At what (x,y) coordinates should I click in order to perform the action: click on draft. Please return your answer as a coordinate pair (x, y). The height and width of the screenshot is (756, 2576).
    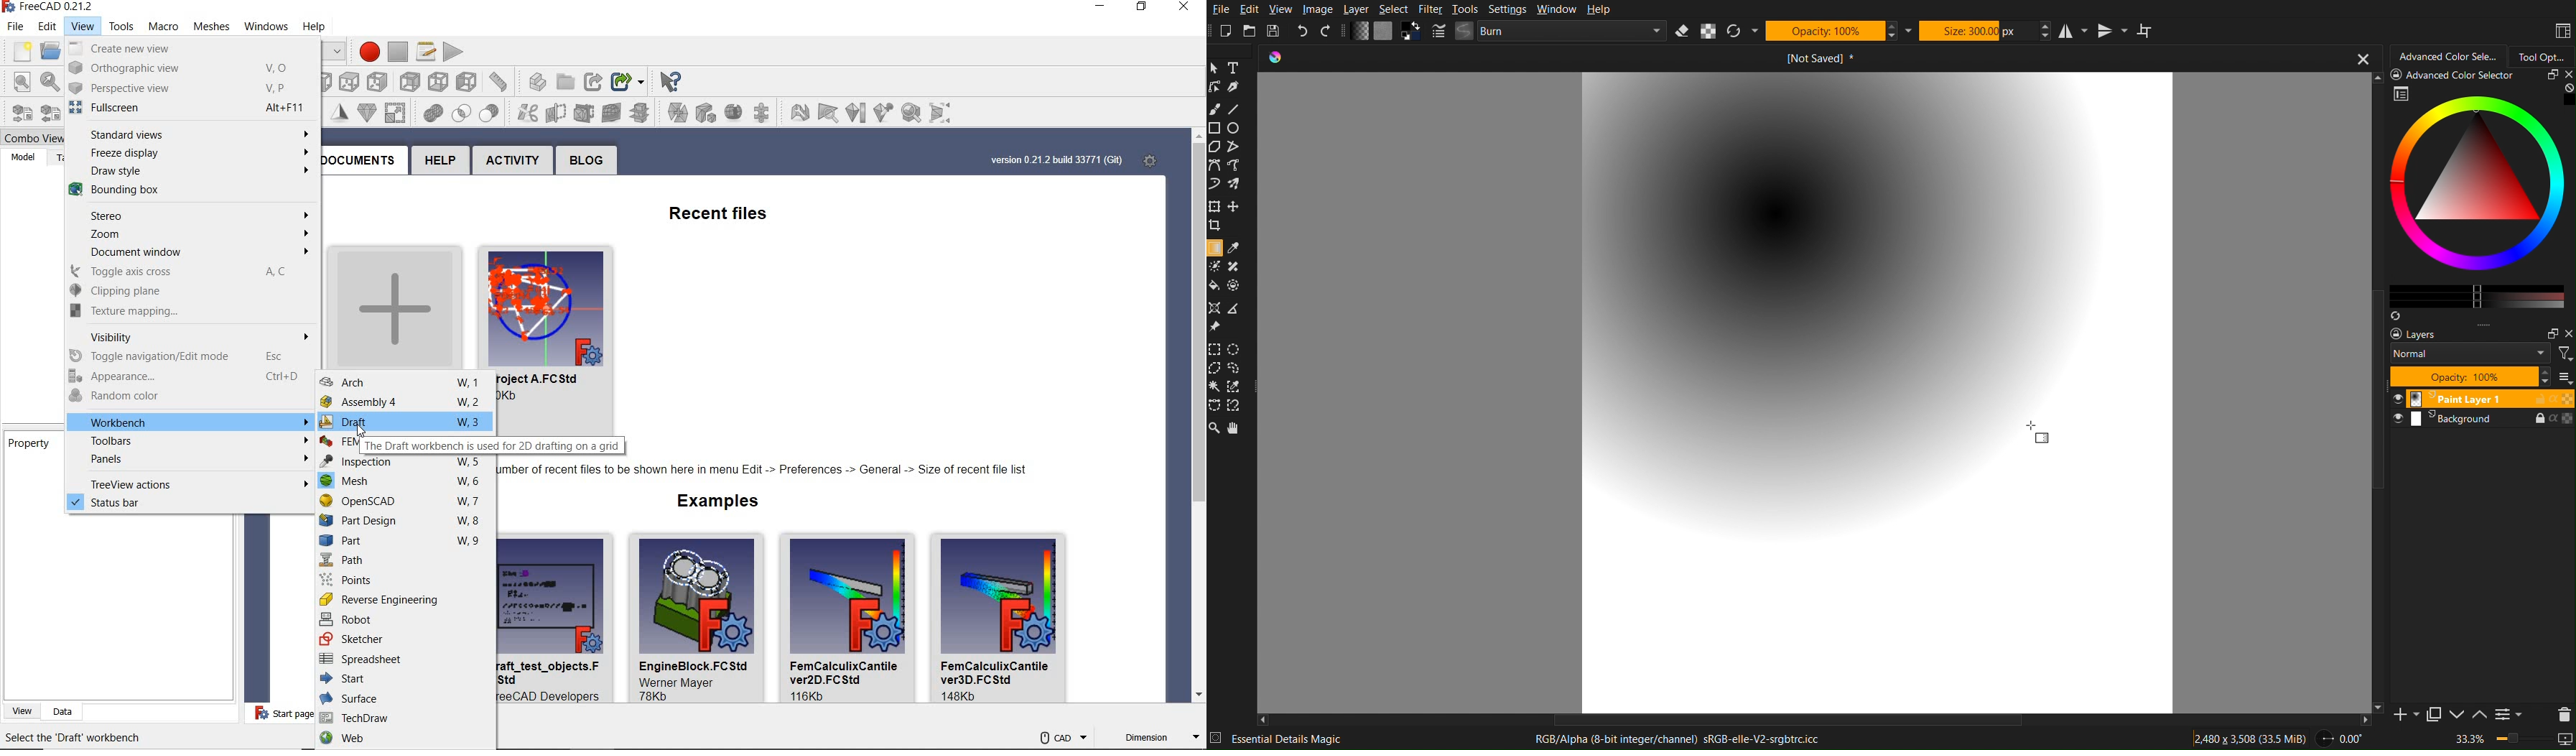
    Looking at the image, I should click on (401, 422).